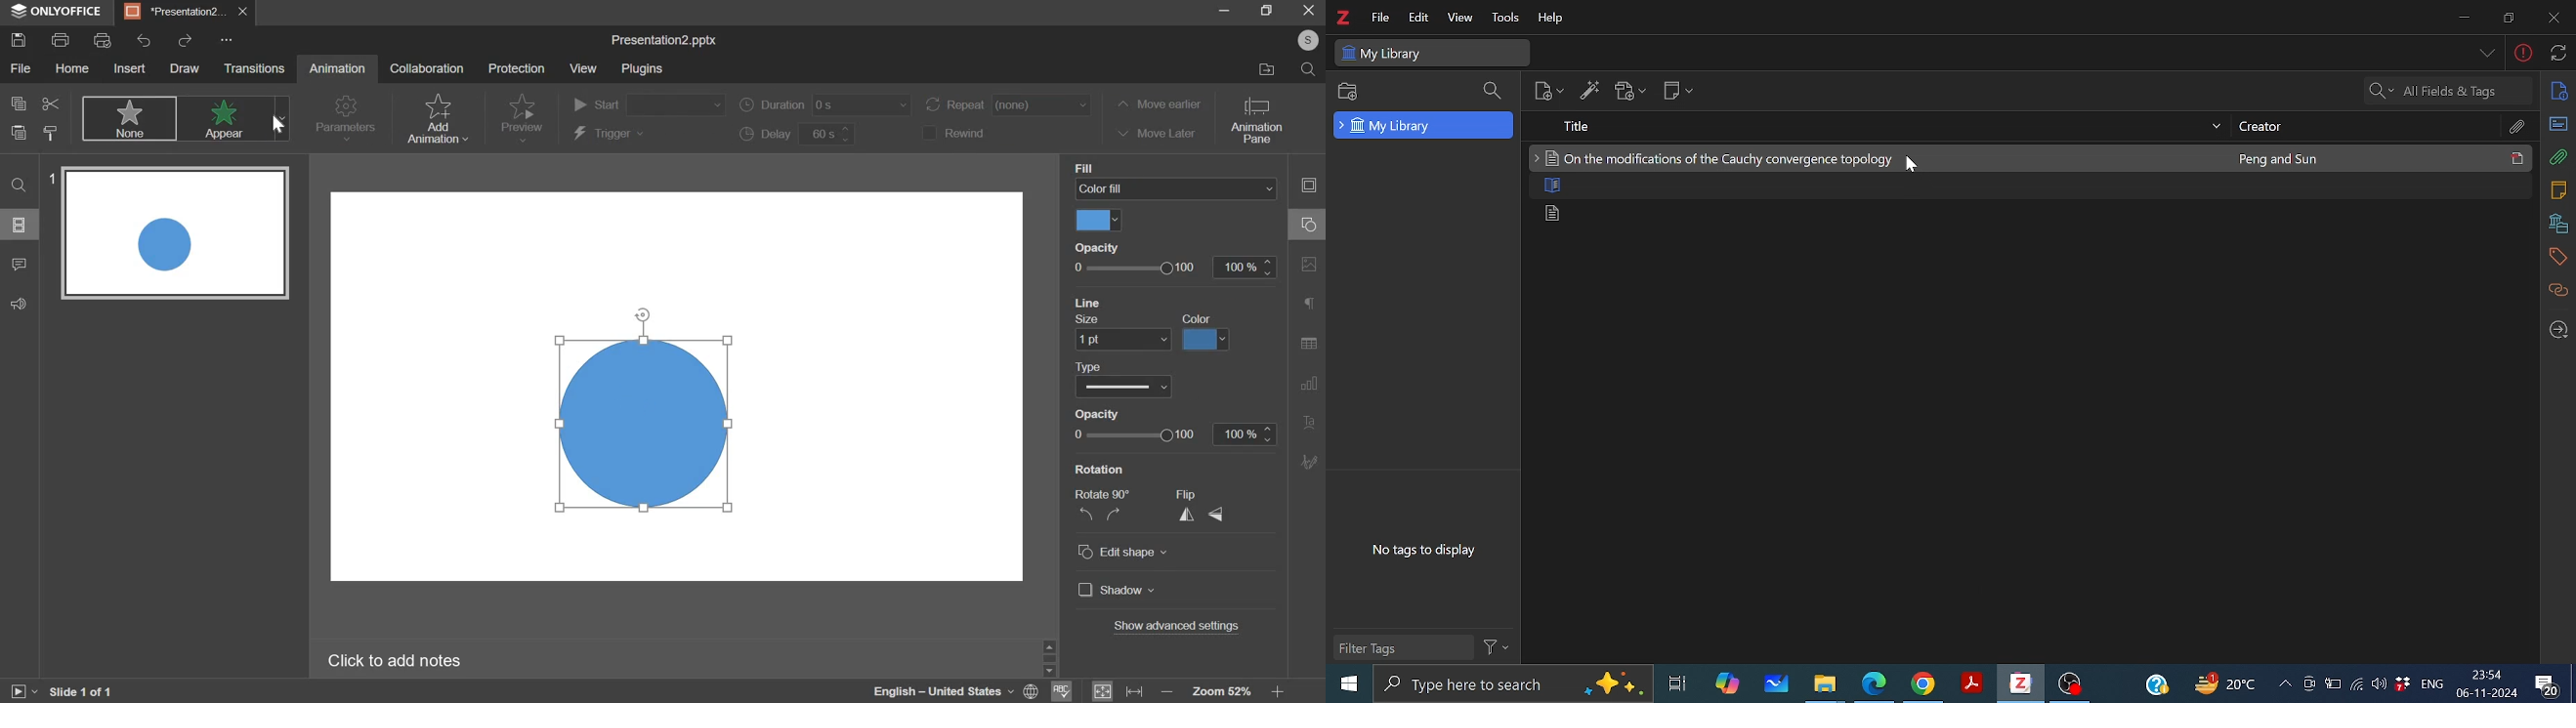  I want to click on Title, so click(1875, 125).